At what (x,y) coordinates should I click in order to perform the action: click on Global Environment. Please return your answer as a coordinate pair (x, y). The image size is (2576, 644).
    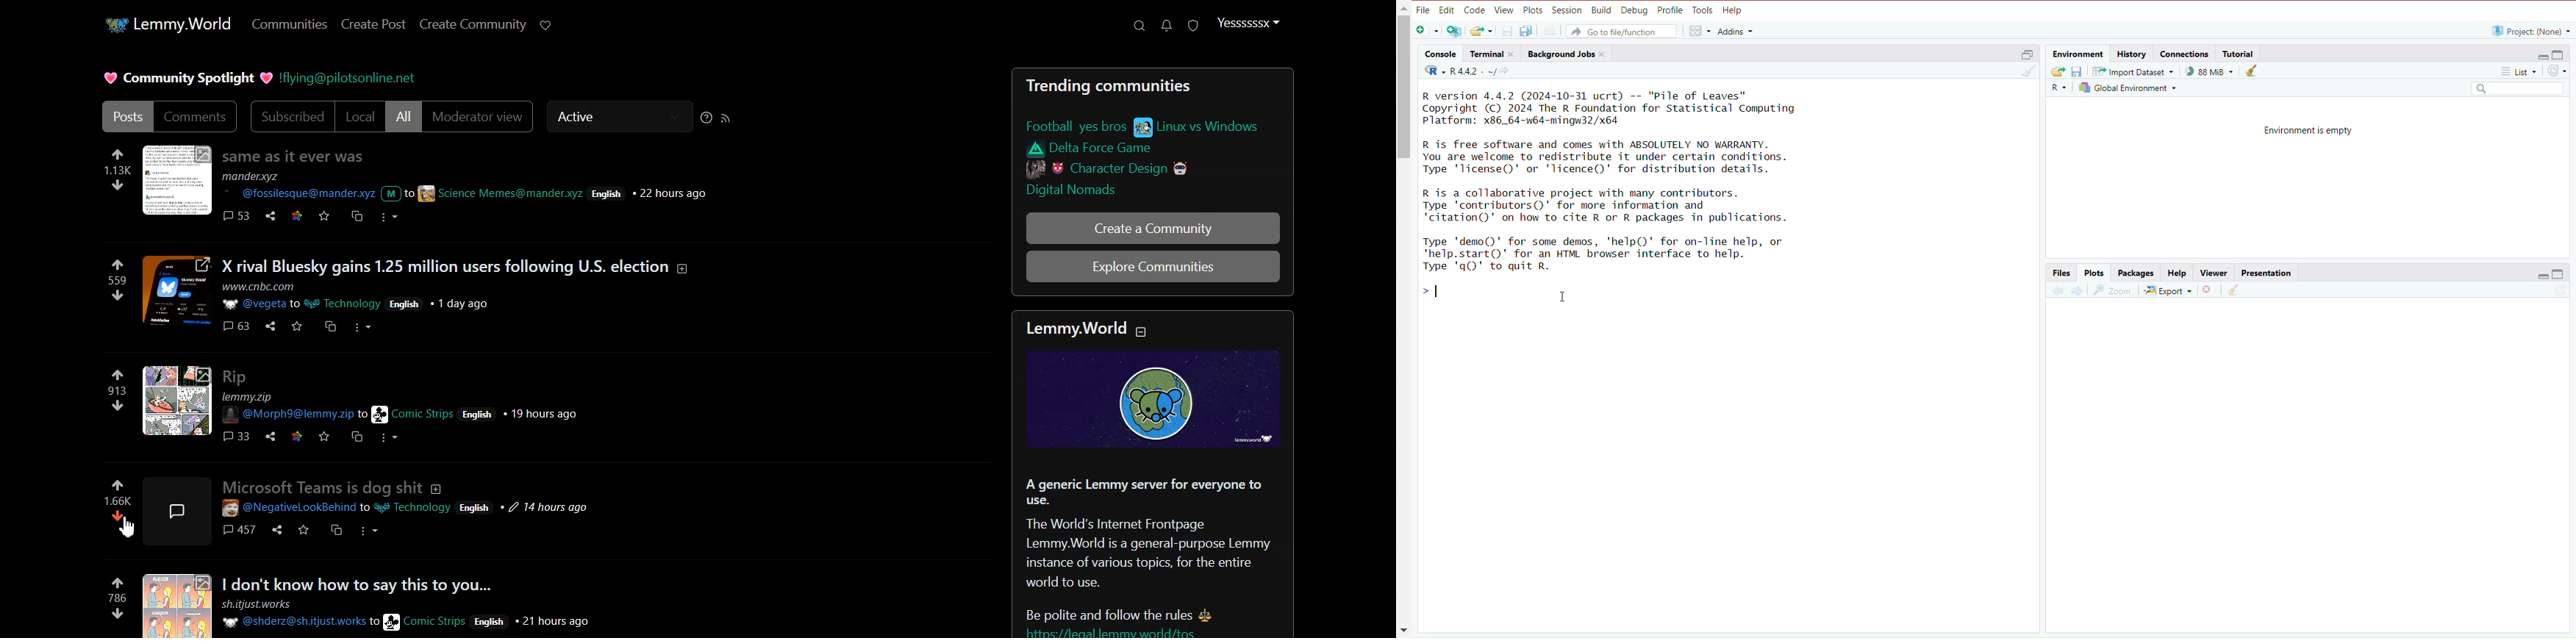
    Looking at the image, I should click on (2126, 87).